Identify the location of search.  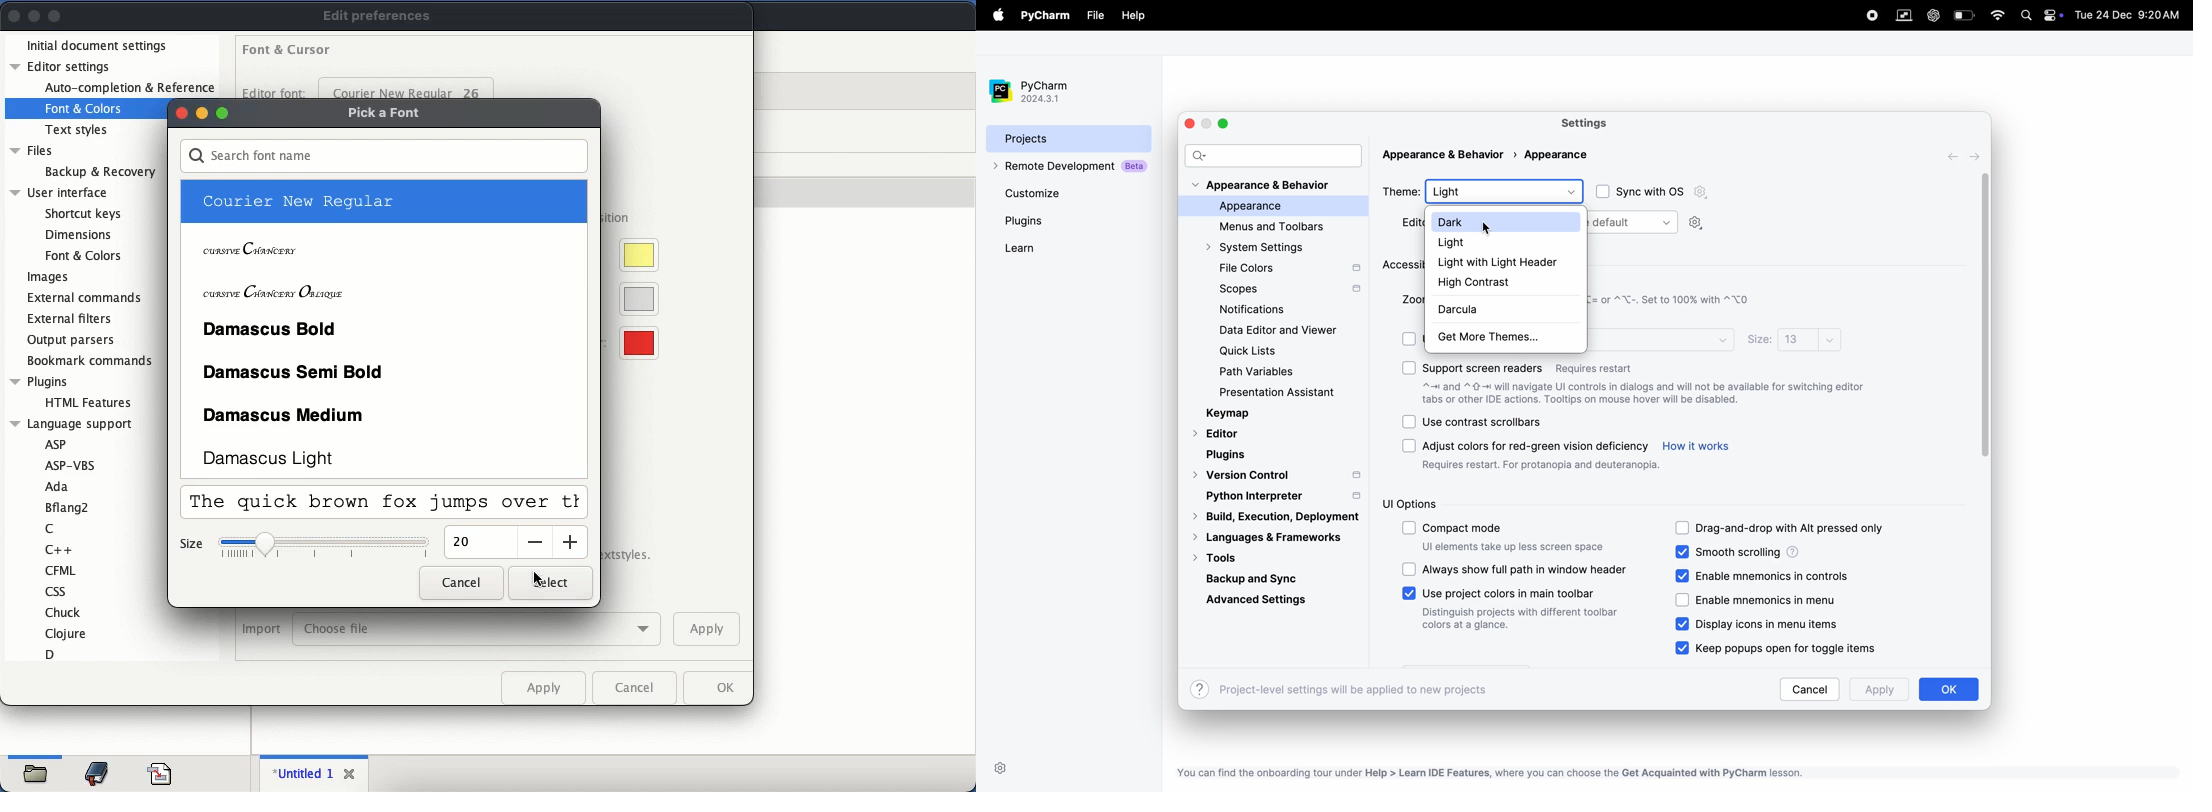
(1274, 155).